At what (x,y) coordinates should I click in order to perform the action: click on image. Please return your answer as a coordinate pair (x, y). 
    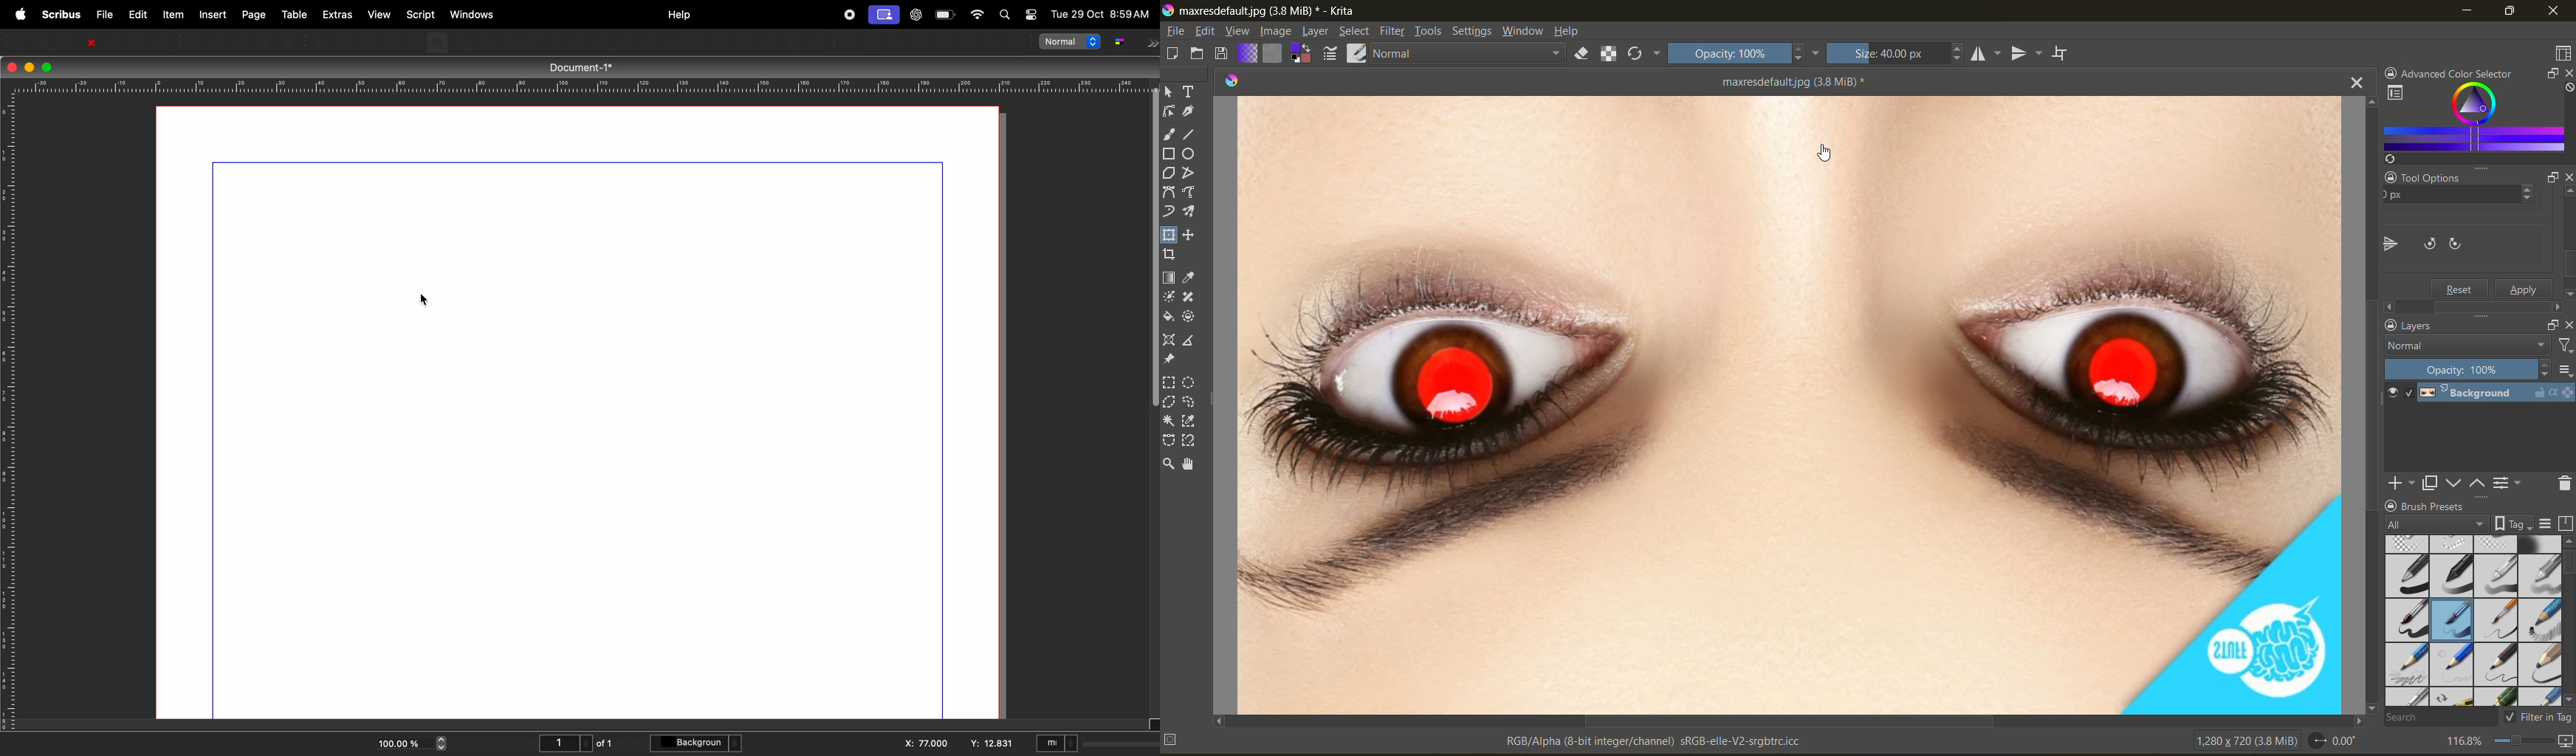
    Looking at the image, I should click on (1276, 32).